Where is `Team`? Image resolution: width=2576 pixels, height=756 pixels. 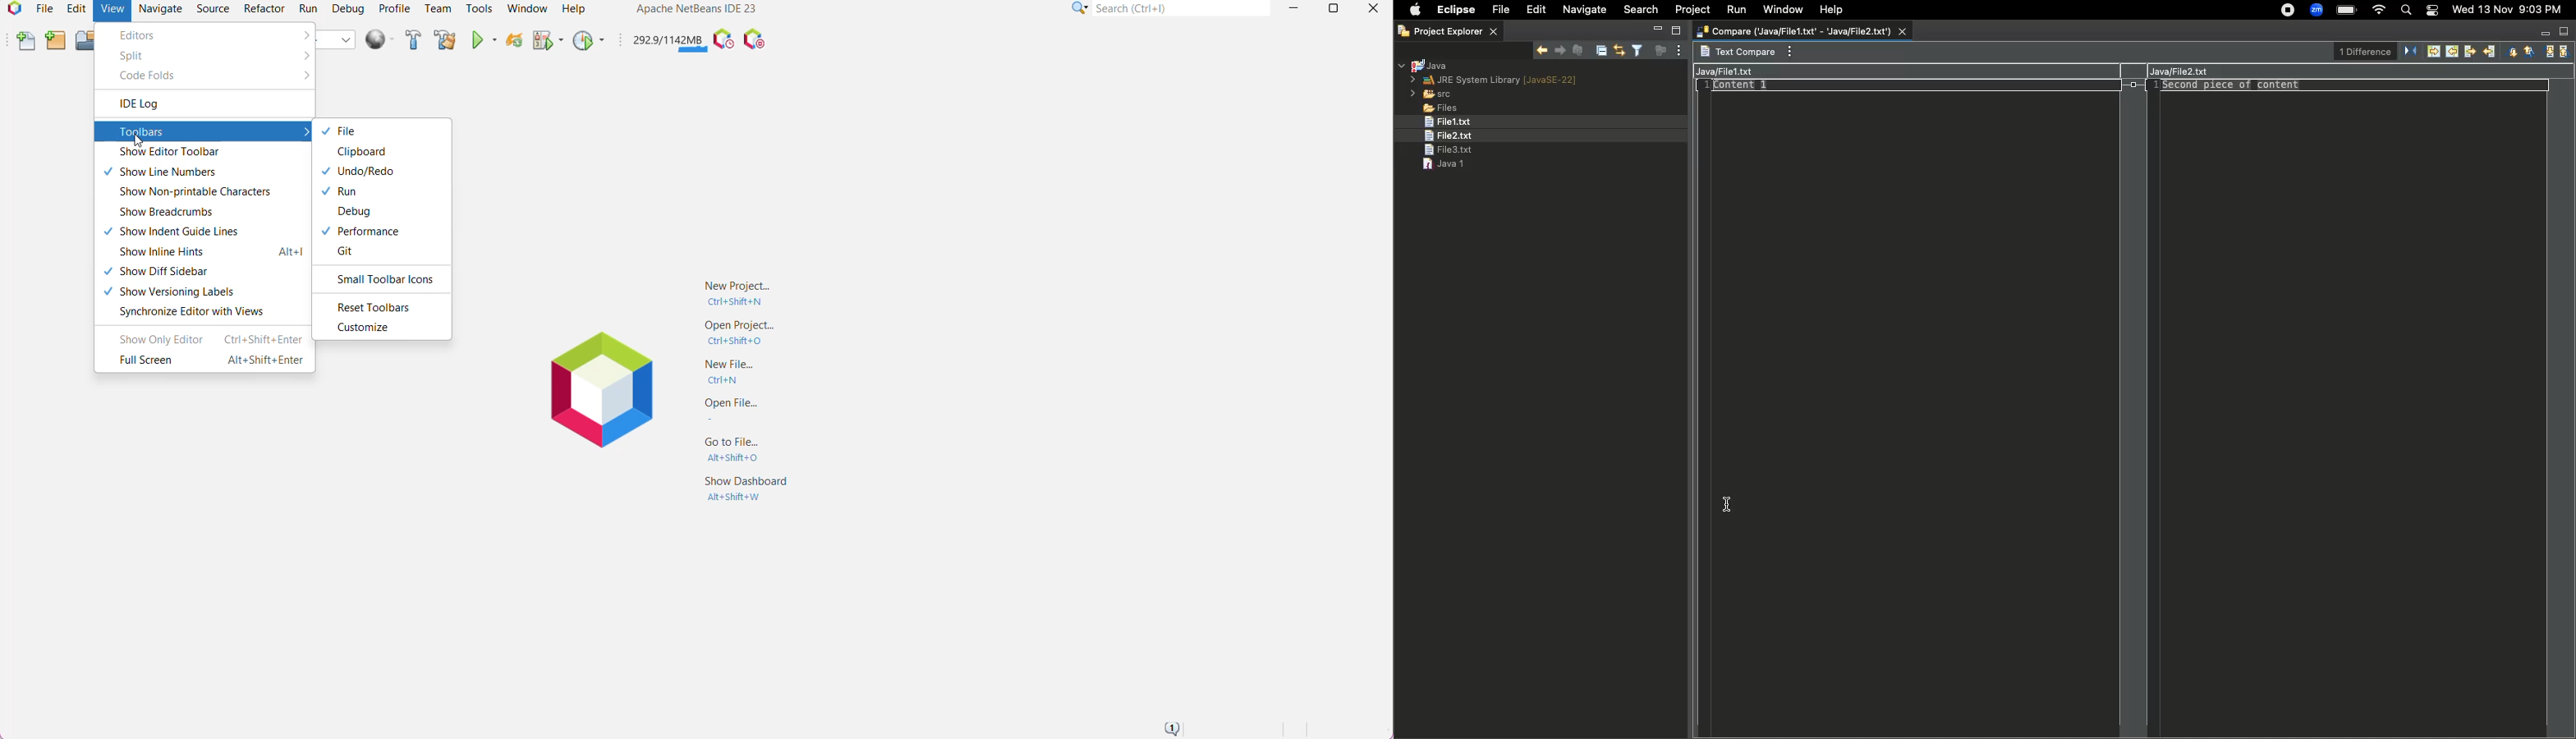 Team is located at coordinates (438, 9).